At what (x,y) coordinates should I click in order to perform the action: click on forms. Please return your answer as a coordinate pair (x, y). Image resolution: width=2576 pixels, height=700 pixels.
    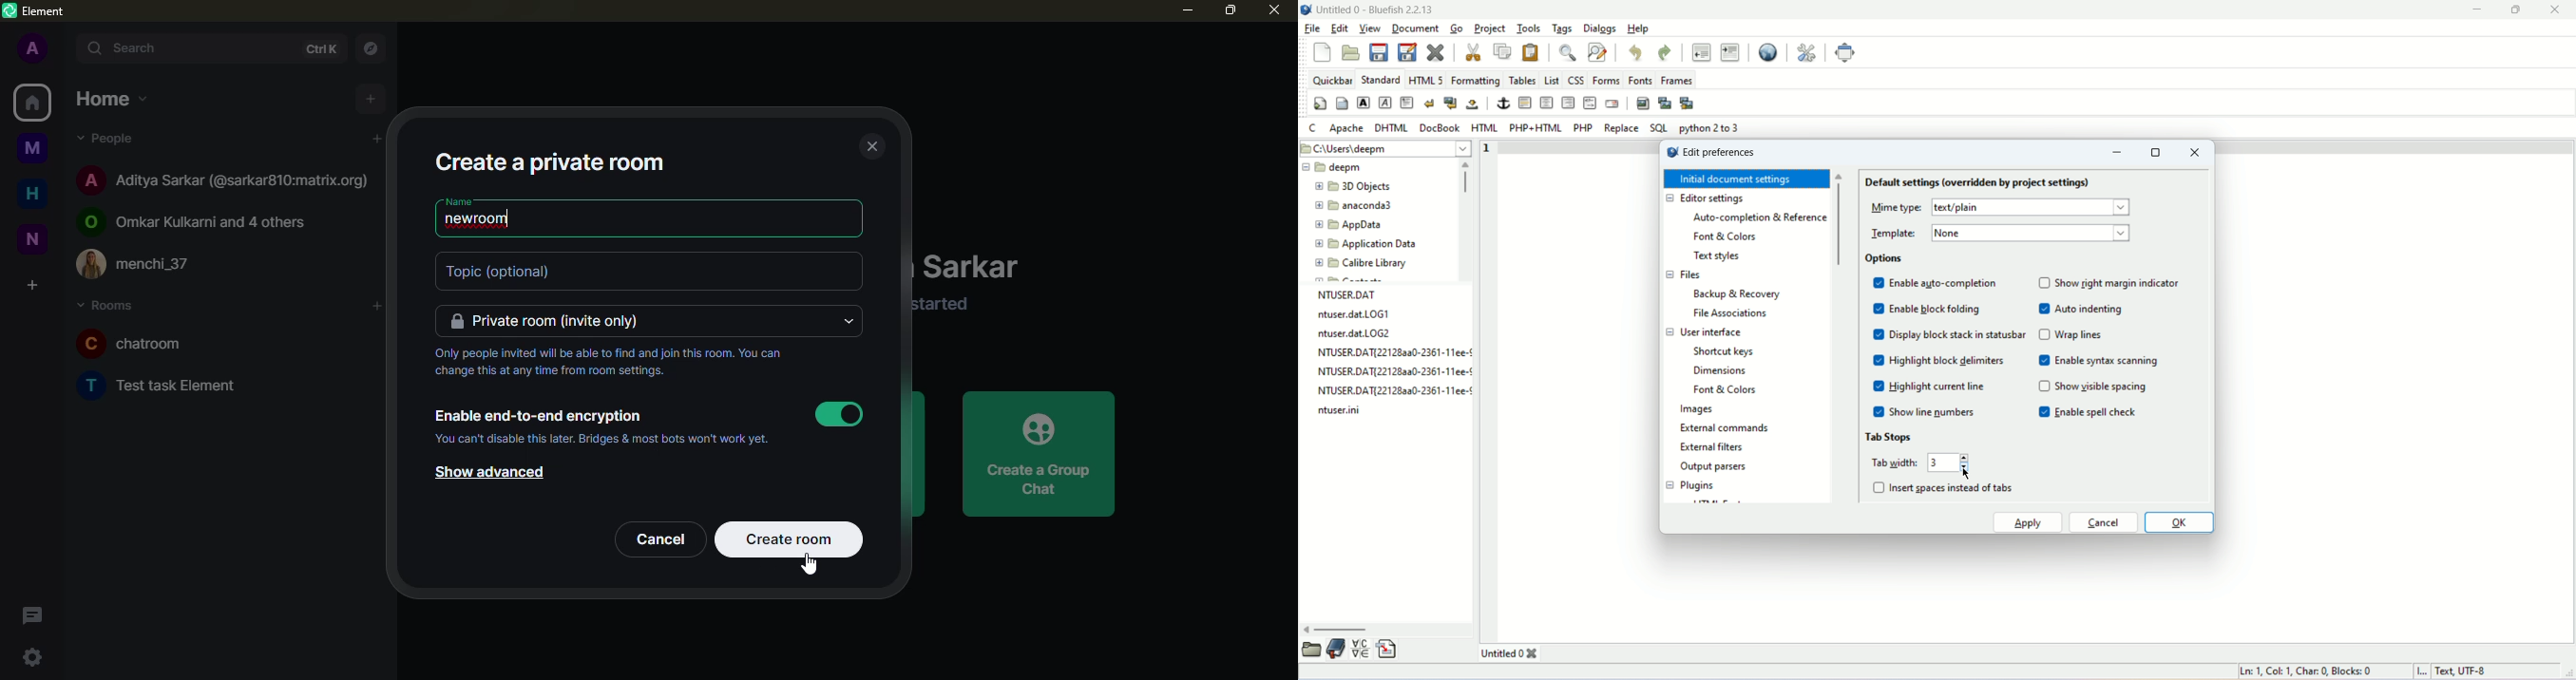
    Looking at the image, I should click on (1606, 79).